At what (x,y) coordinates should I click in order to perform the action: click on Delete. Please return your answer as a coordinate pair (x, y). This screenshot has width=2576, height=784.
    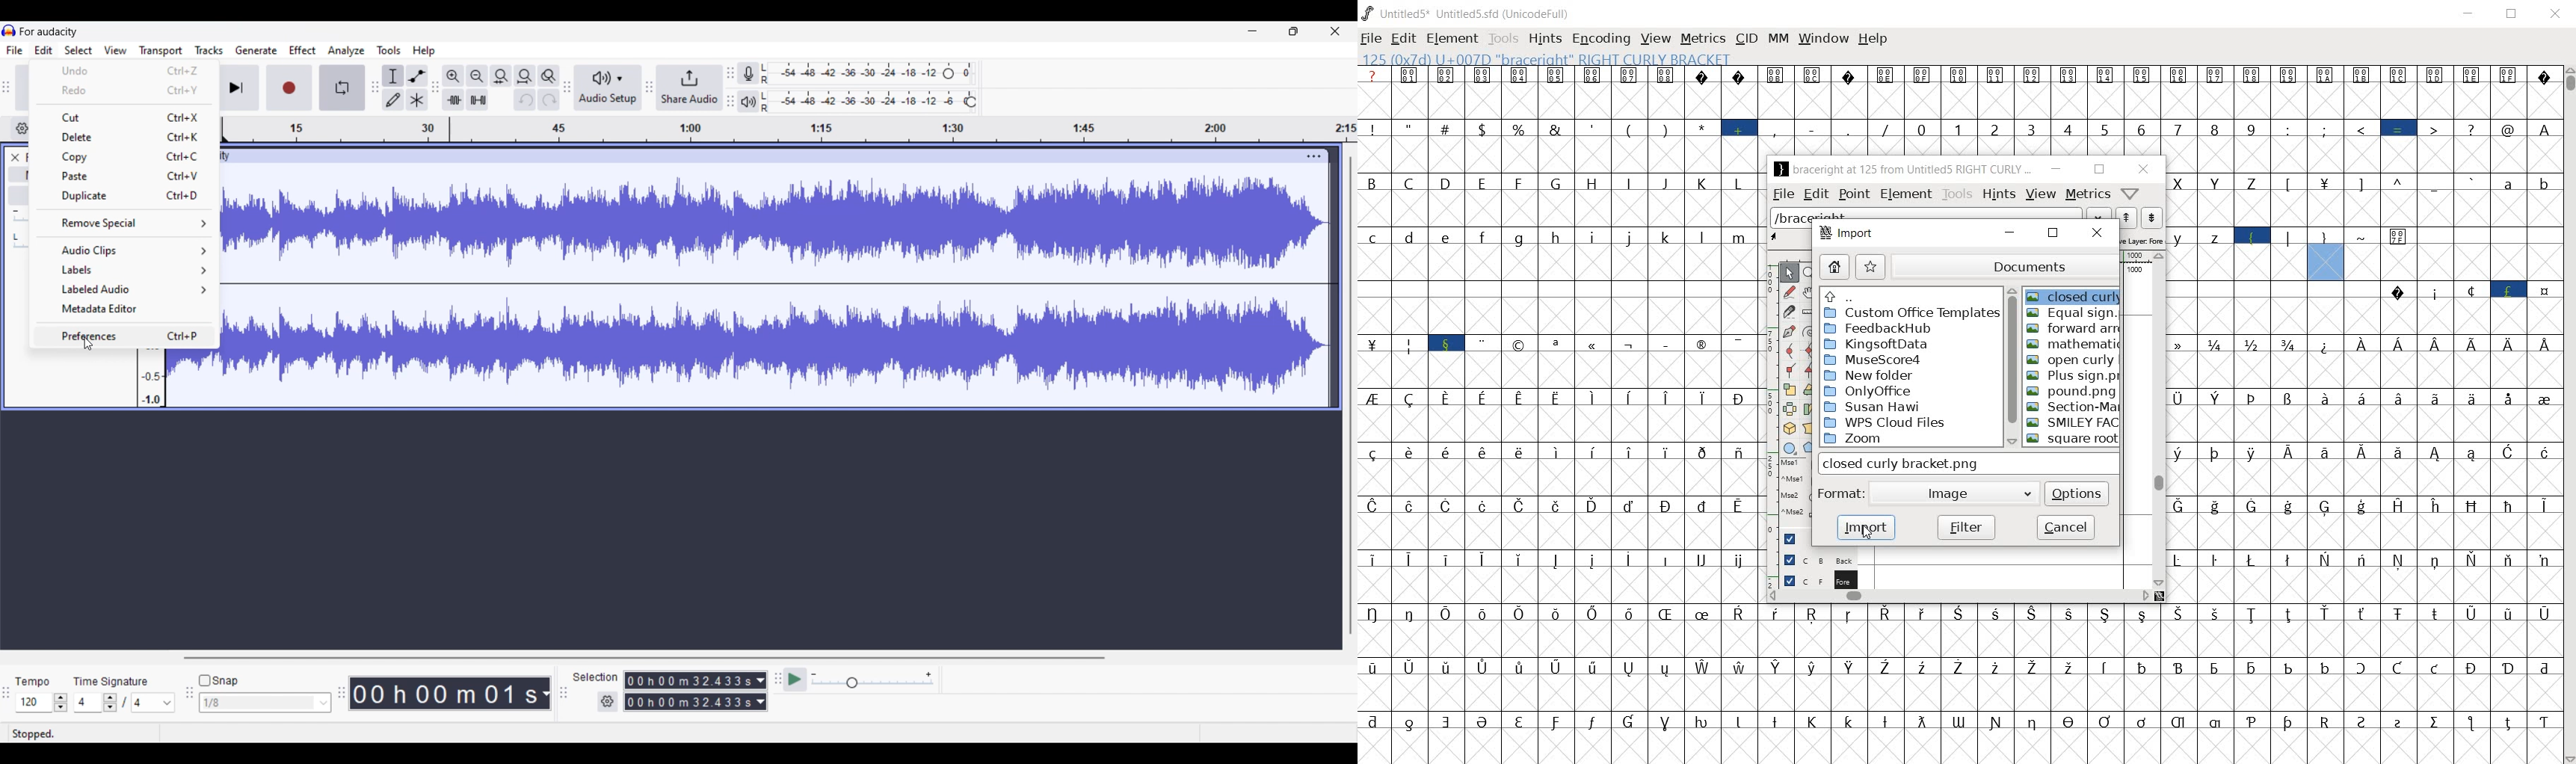
    Looking at the image, I should click on (125, 137).